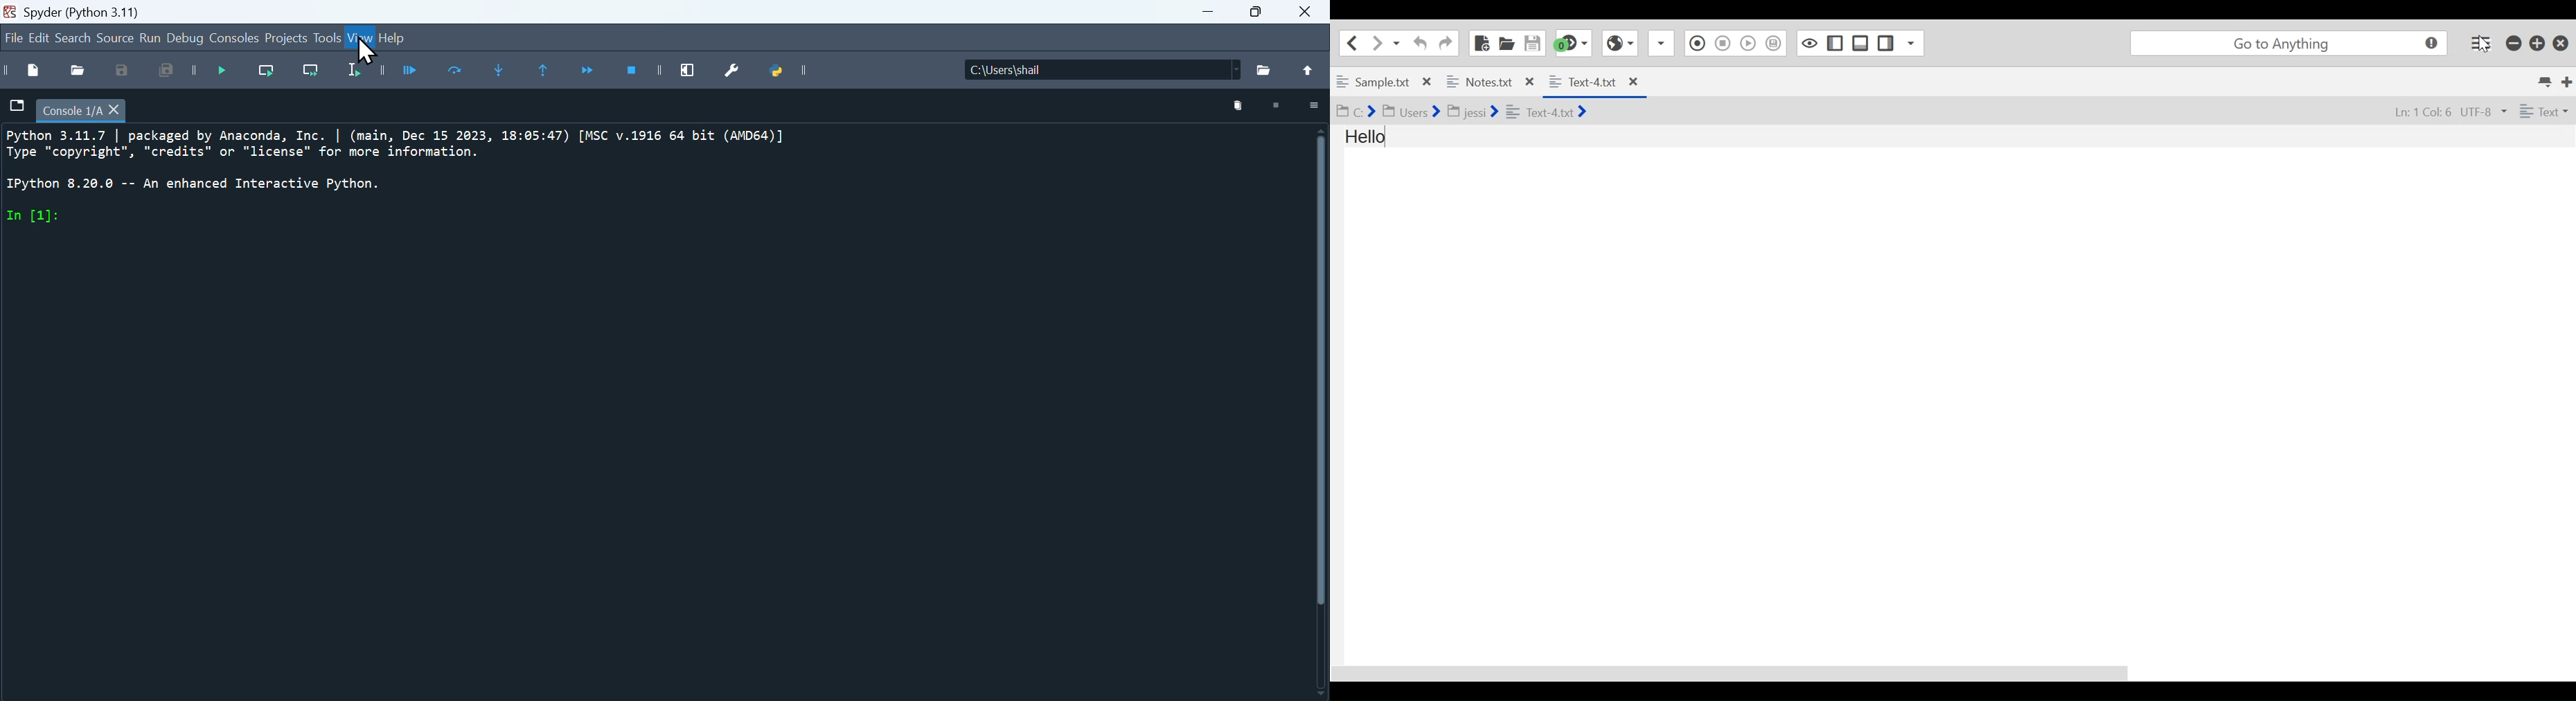 The height and width of the screenshot is (728, 2576). I want to click on Save File, so click(1532, 43).